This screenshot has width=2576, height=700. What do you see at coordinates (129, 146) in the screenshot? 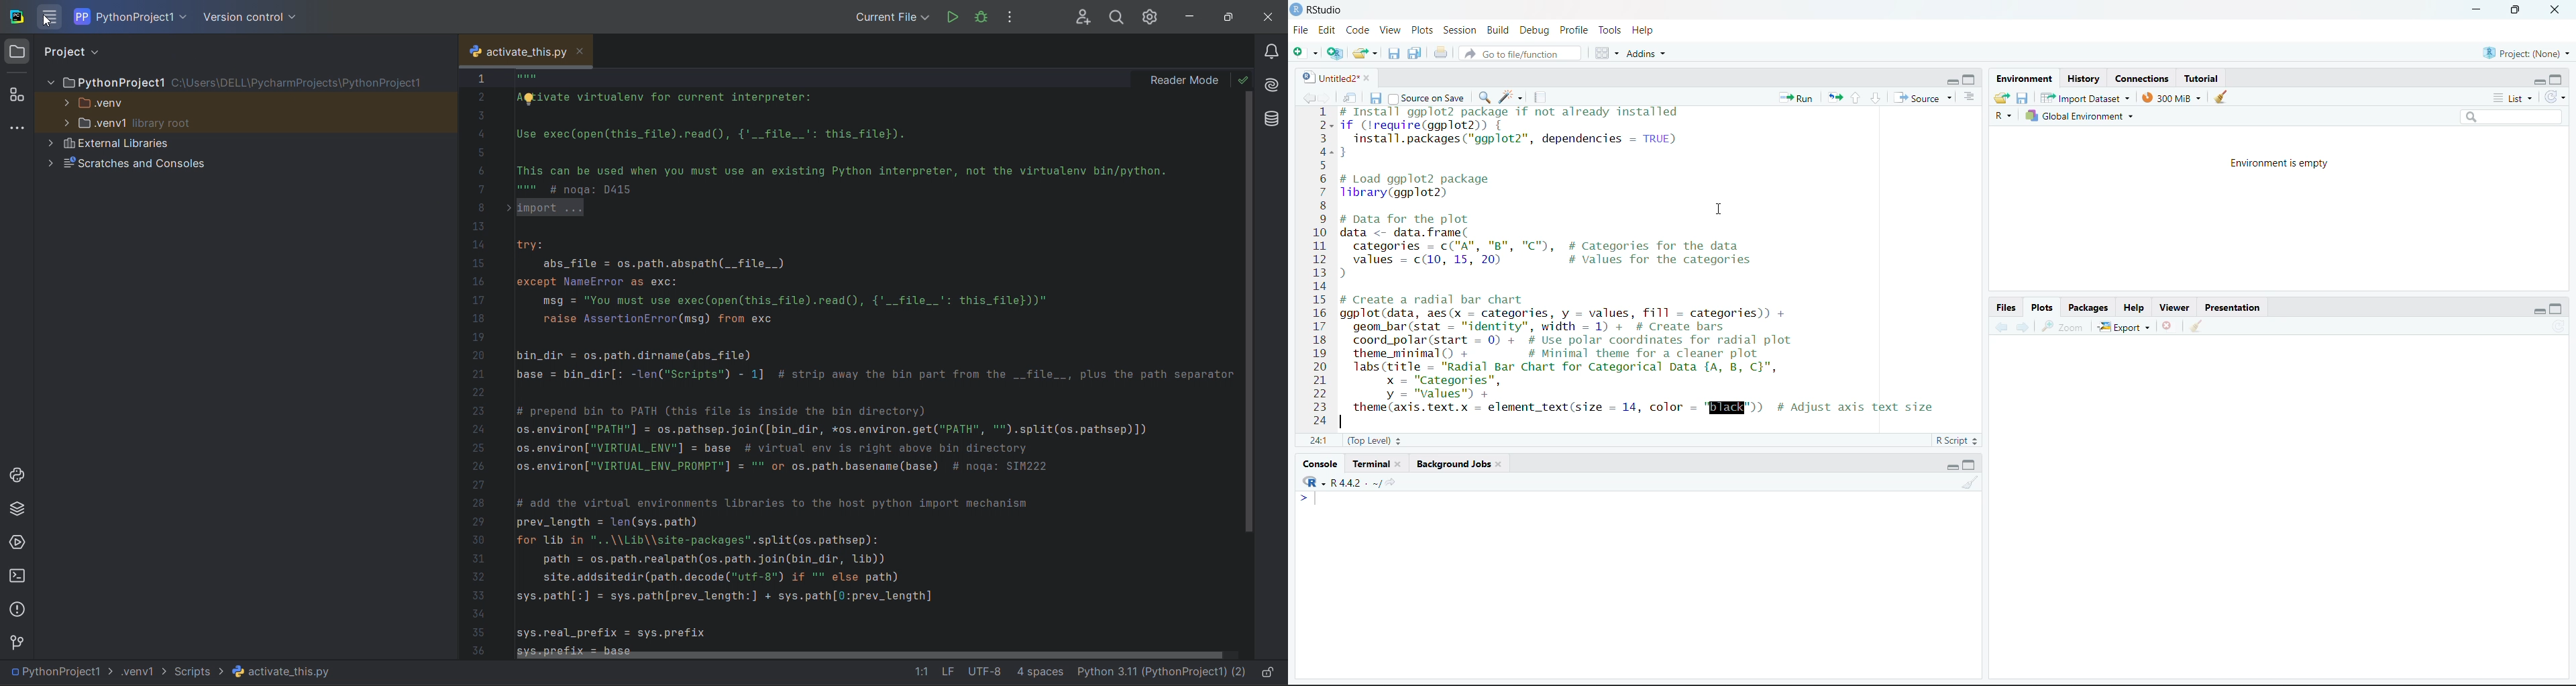
I see `External Libraries` at bounding box center [129, 146].